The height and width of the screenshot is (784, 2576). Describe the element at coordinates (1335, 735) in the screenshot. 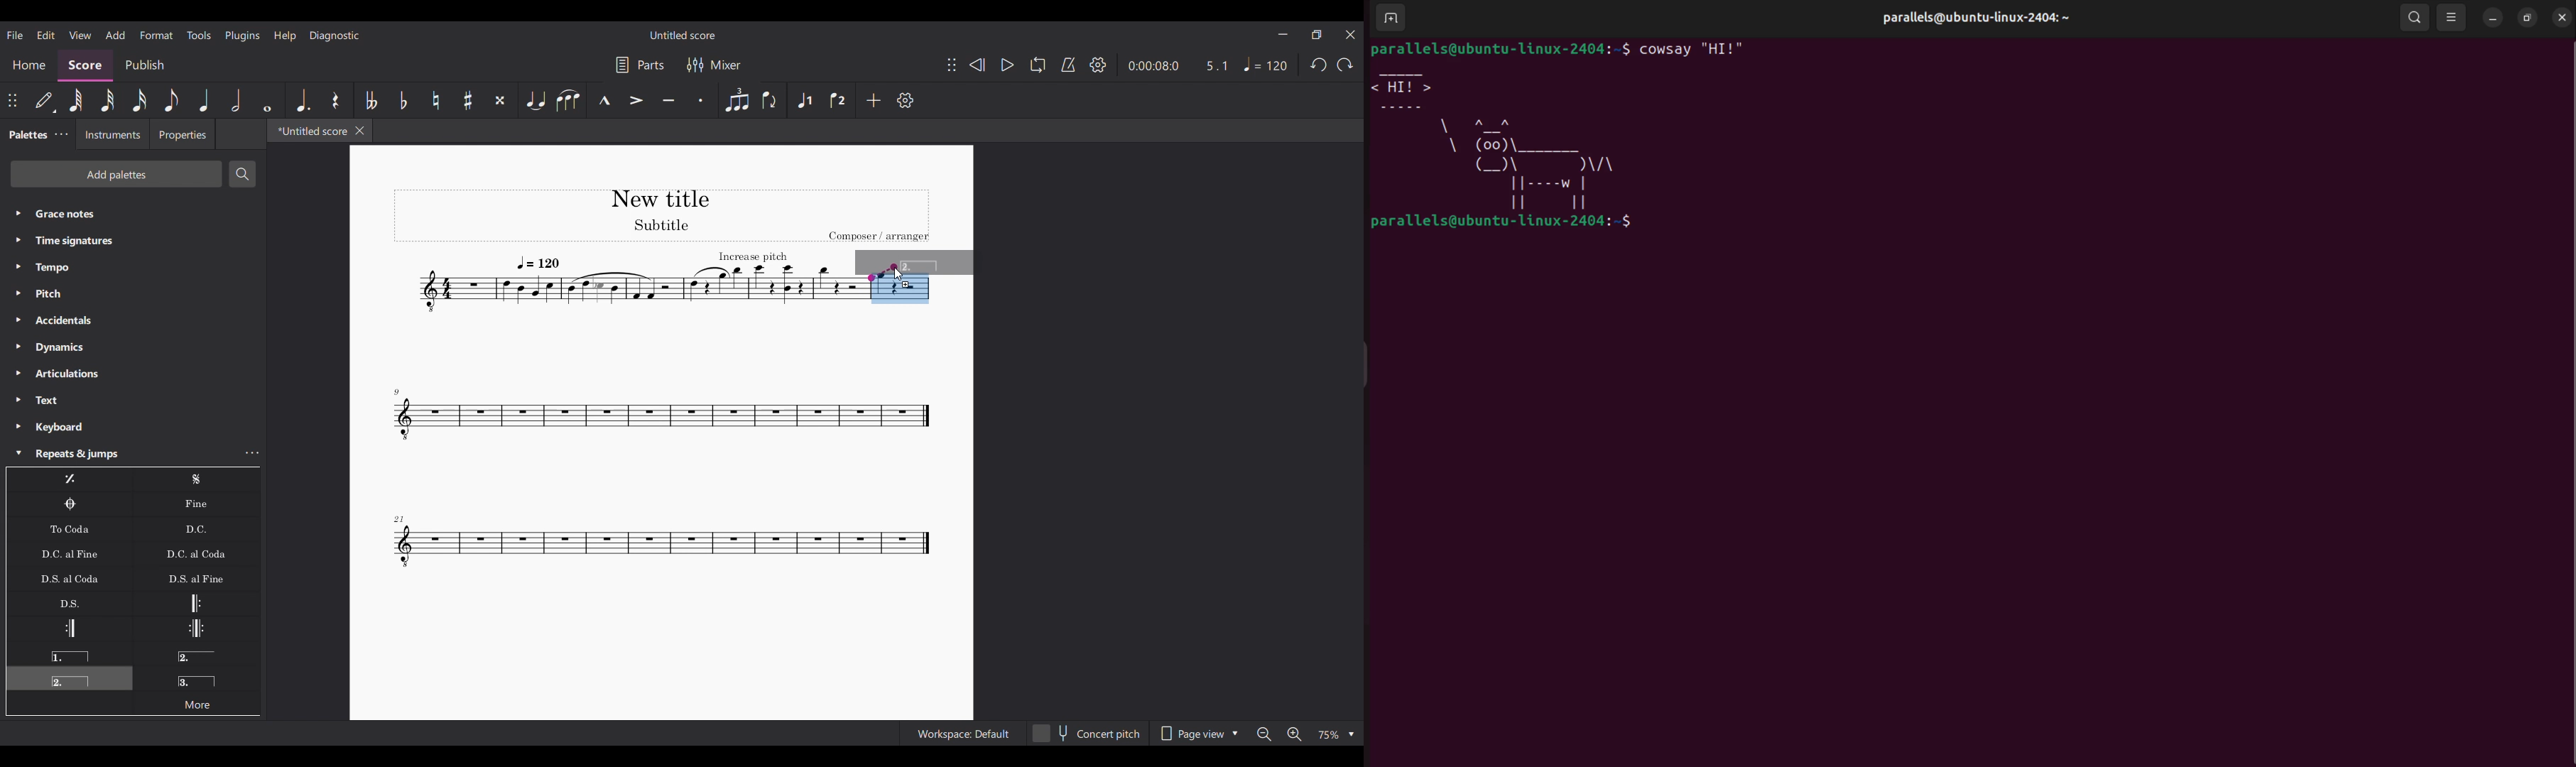

I see `Zoom options` at that location.